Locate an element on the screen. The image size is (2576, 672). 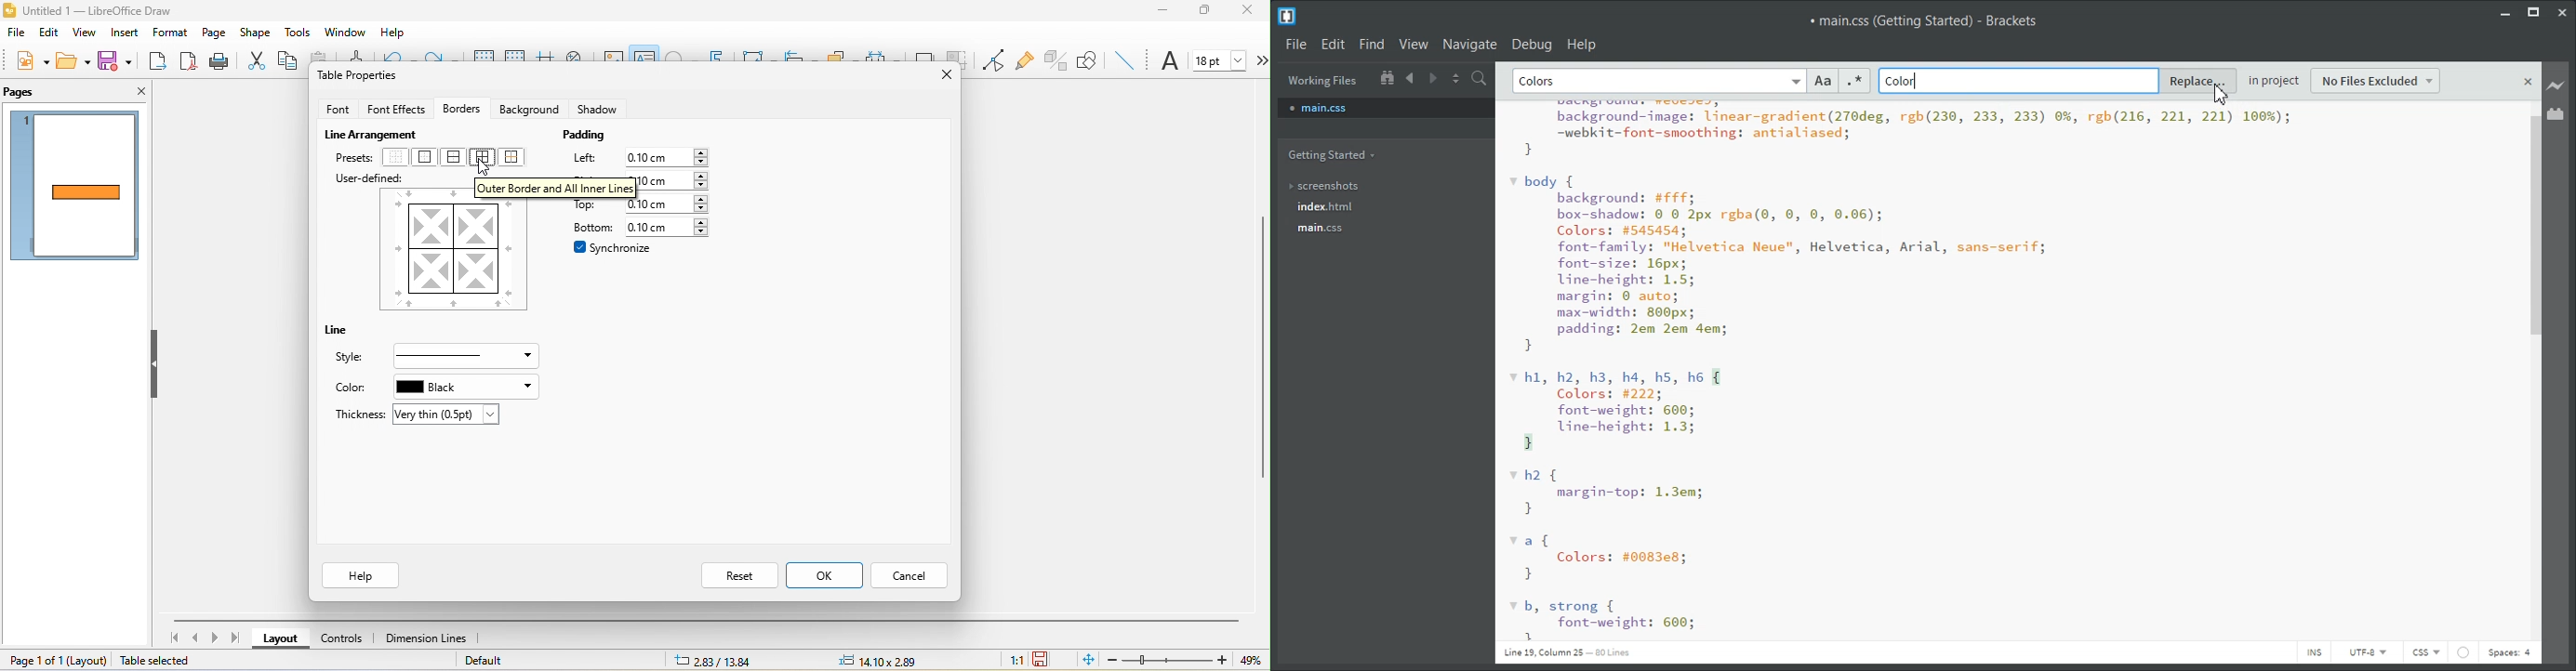
toggle point edit mode is located at coordinates (995, 60).